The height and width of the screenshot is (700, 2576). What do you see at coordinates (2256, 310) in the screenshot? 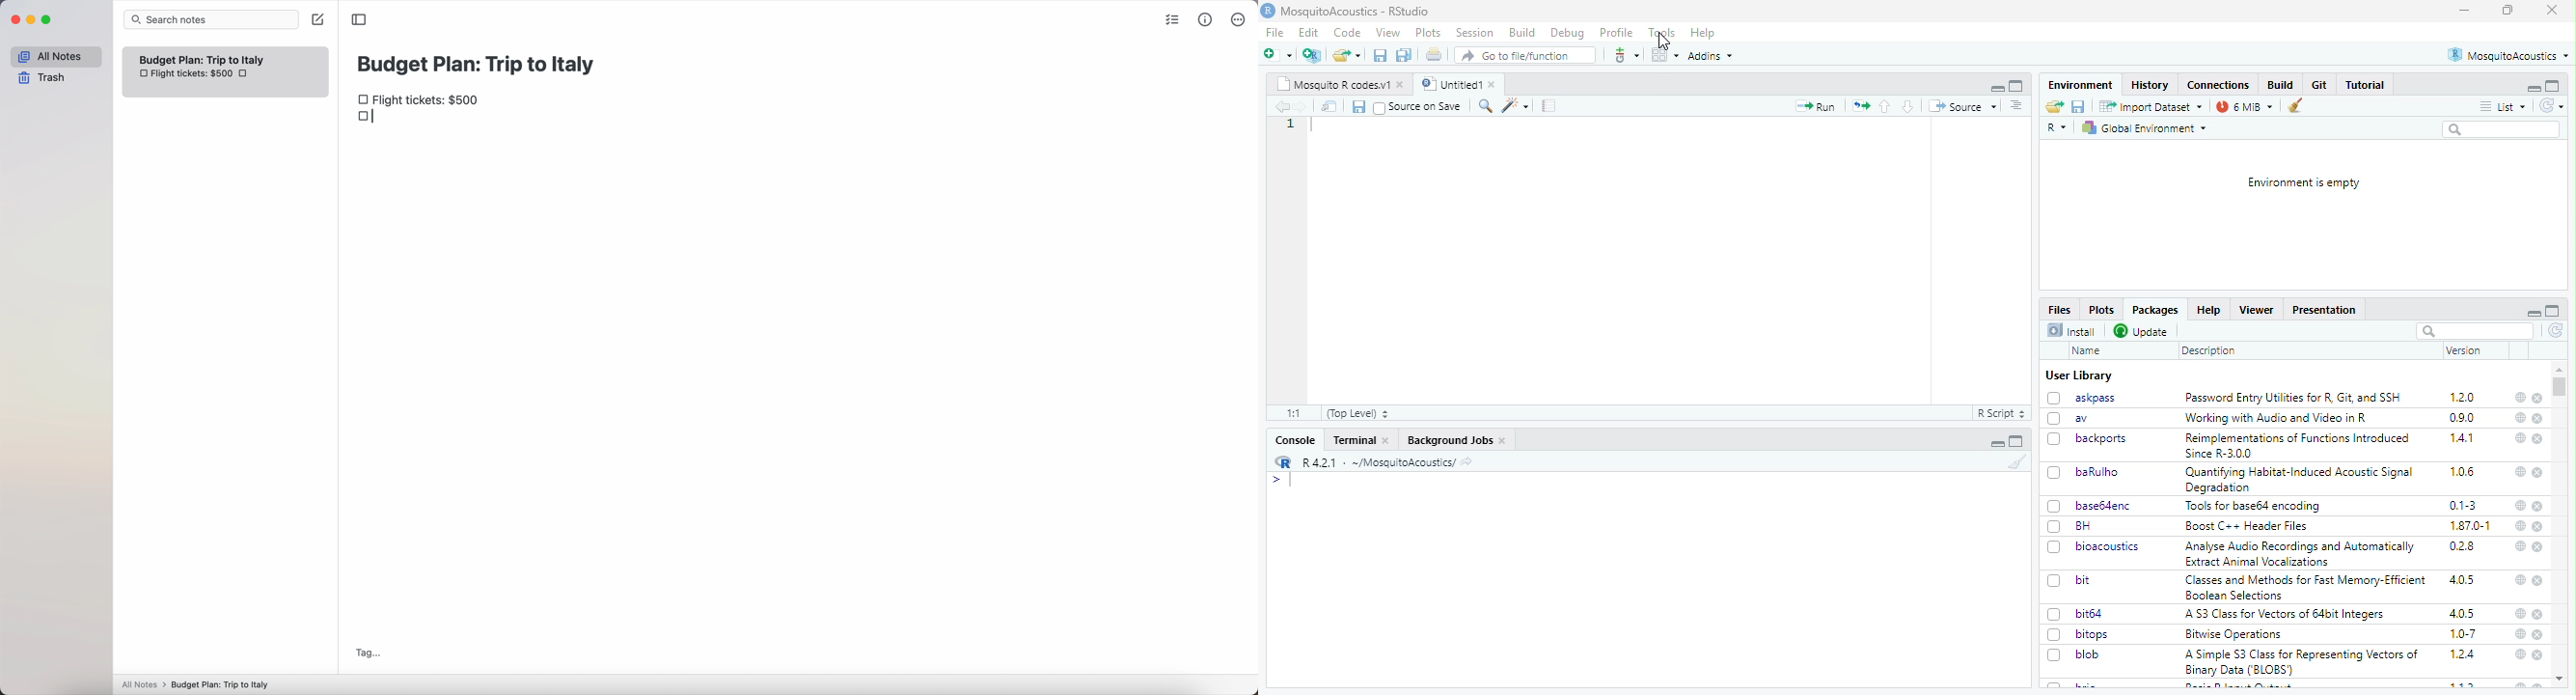
I see `Viewer` at bounding box center [2256, 310].